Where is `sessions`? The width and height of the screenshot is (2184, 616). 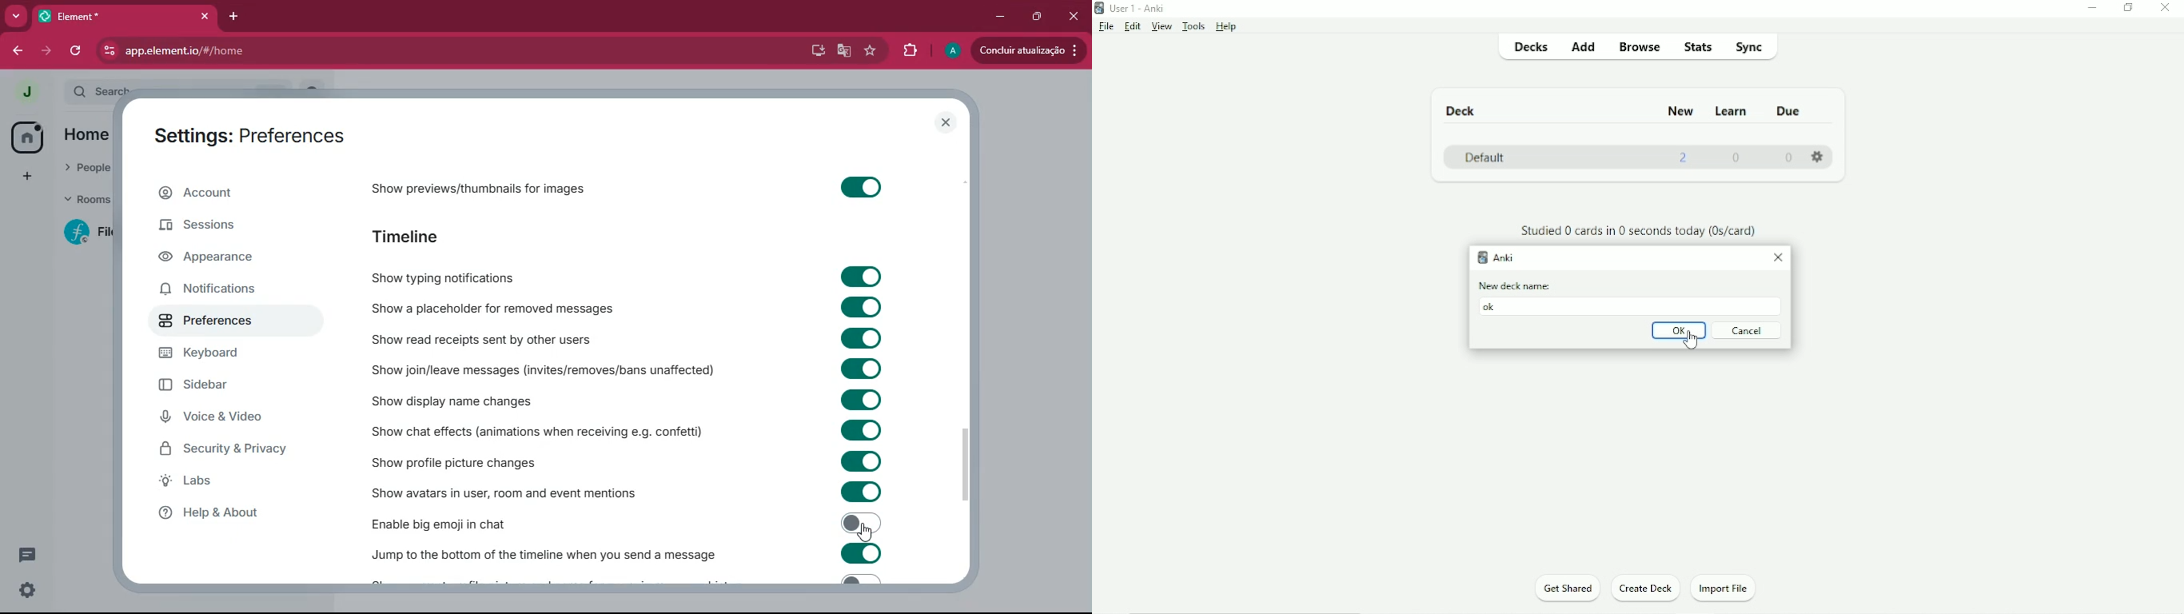 sessions is located at coordinates (230, 230).